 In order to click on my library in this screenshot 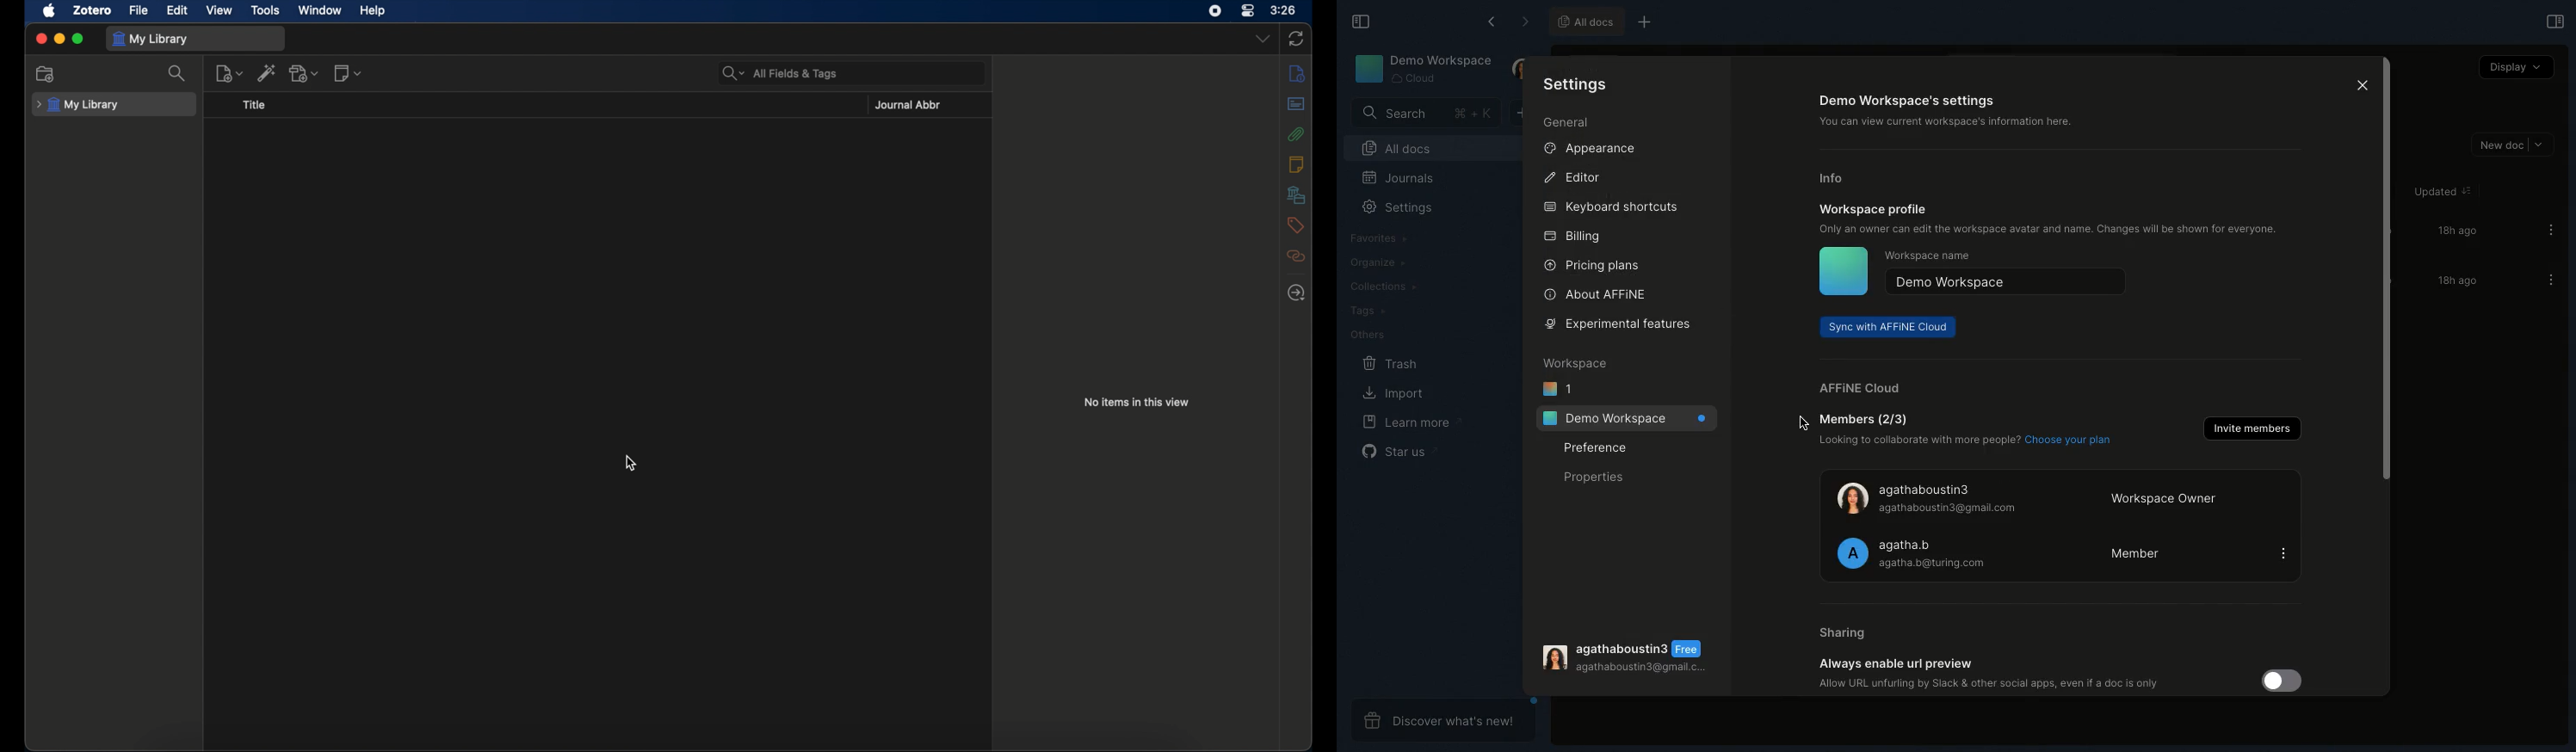, I will do `click(150, 39)`.